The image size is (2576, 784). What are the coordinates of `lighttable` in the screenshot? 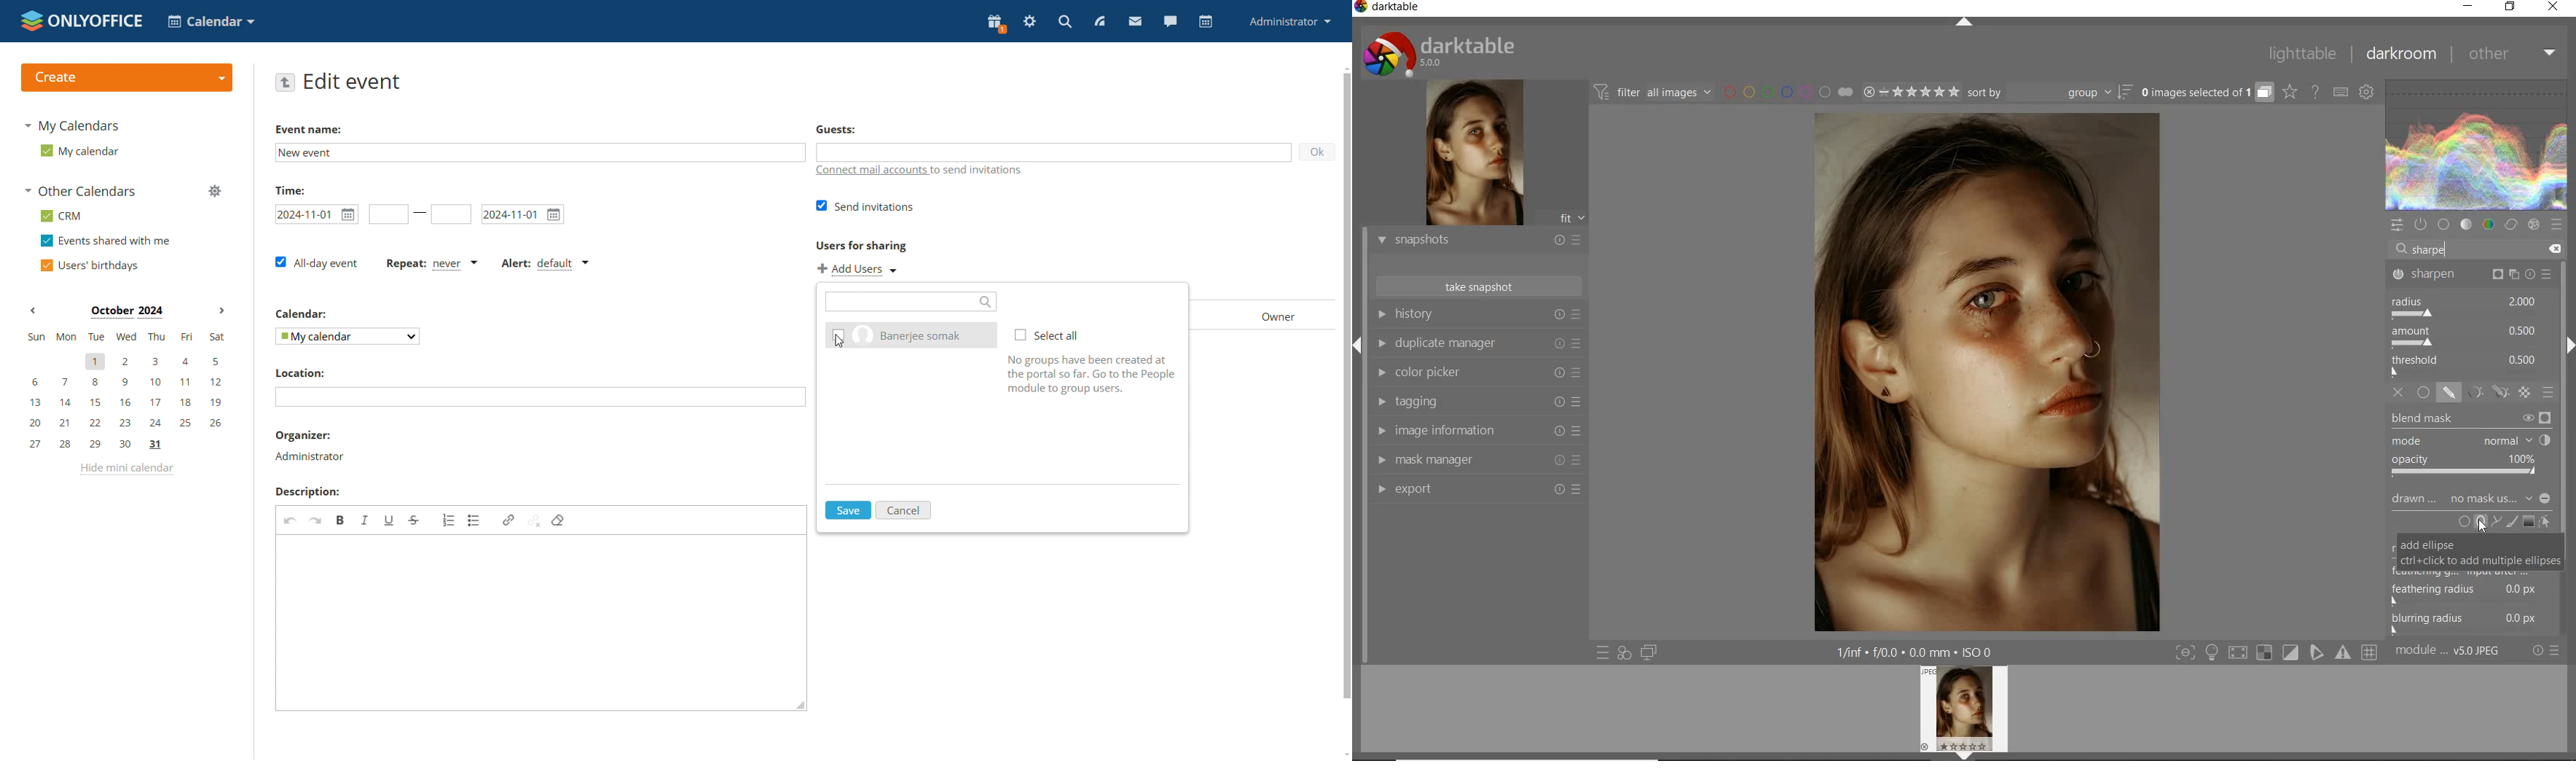 It's located at (2303, 54).